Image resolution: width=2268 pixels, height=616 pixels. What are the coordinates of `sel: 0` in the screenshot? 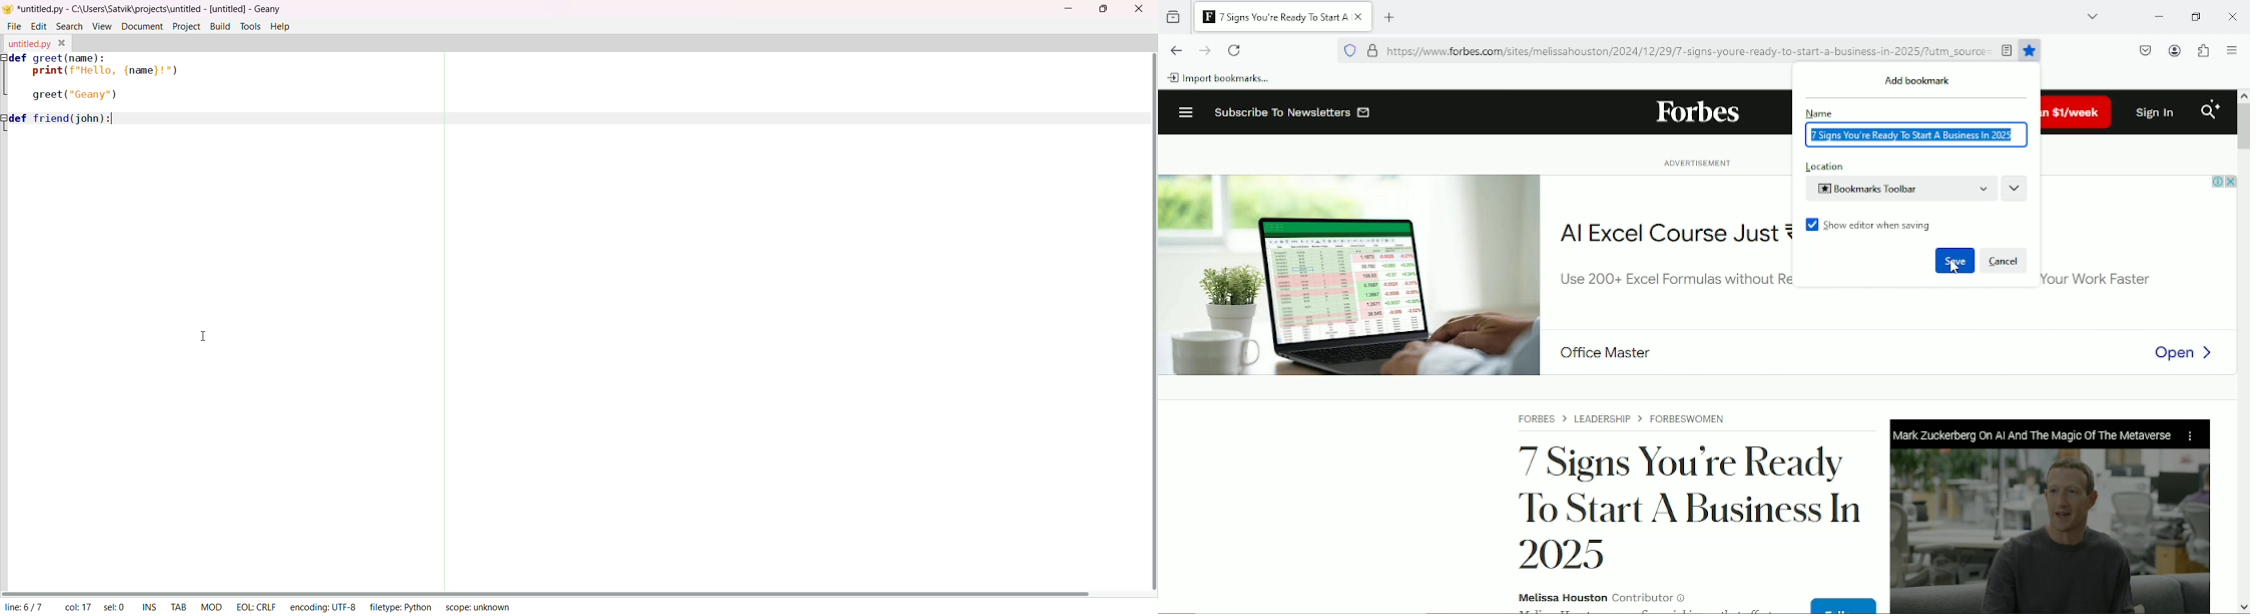 It's located at (116, 607).